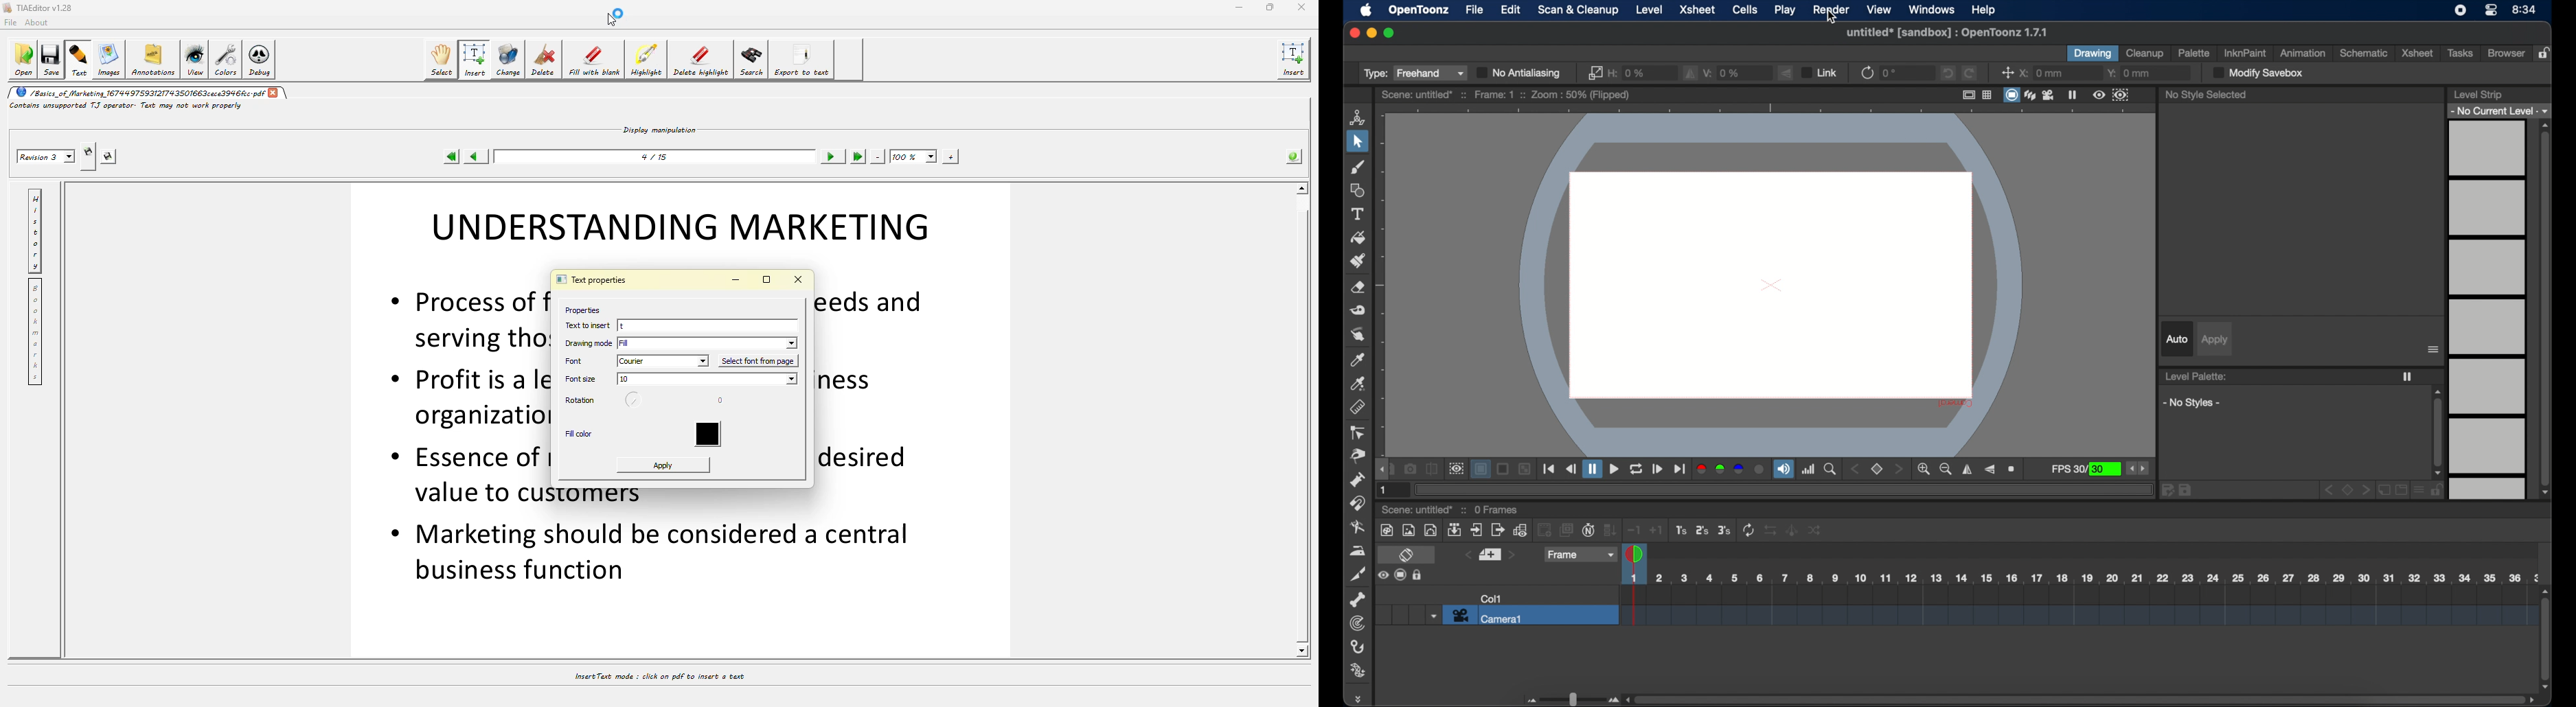 The height and width of the screenshot is (728, 2576). Describe the element at coordinates (1786, 10) in the screenshot. I see `play` at that location.